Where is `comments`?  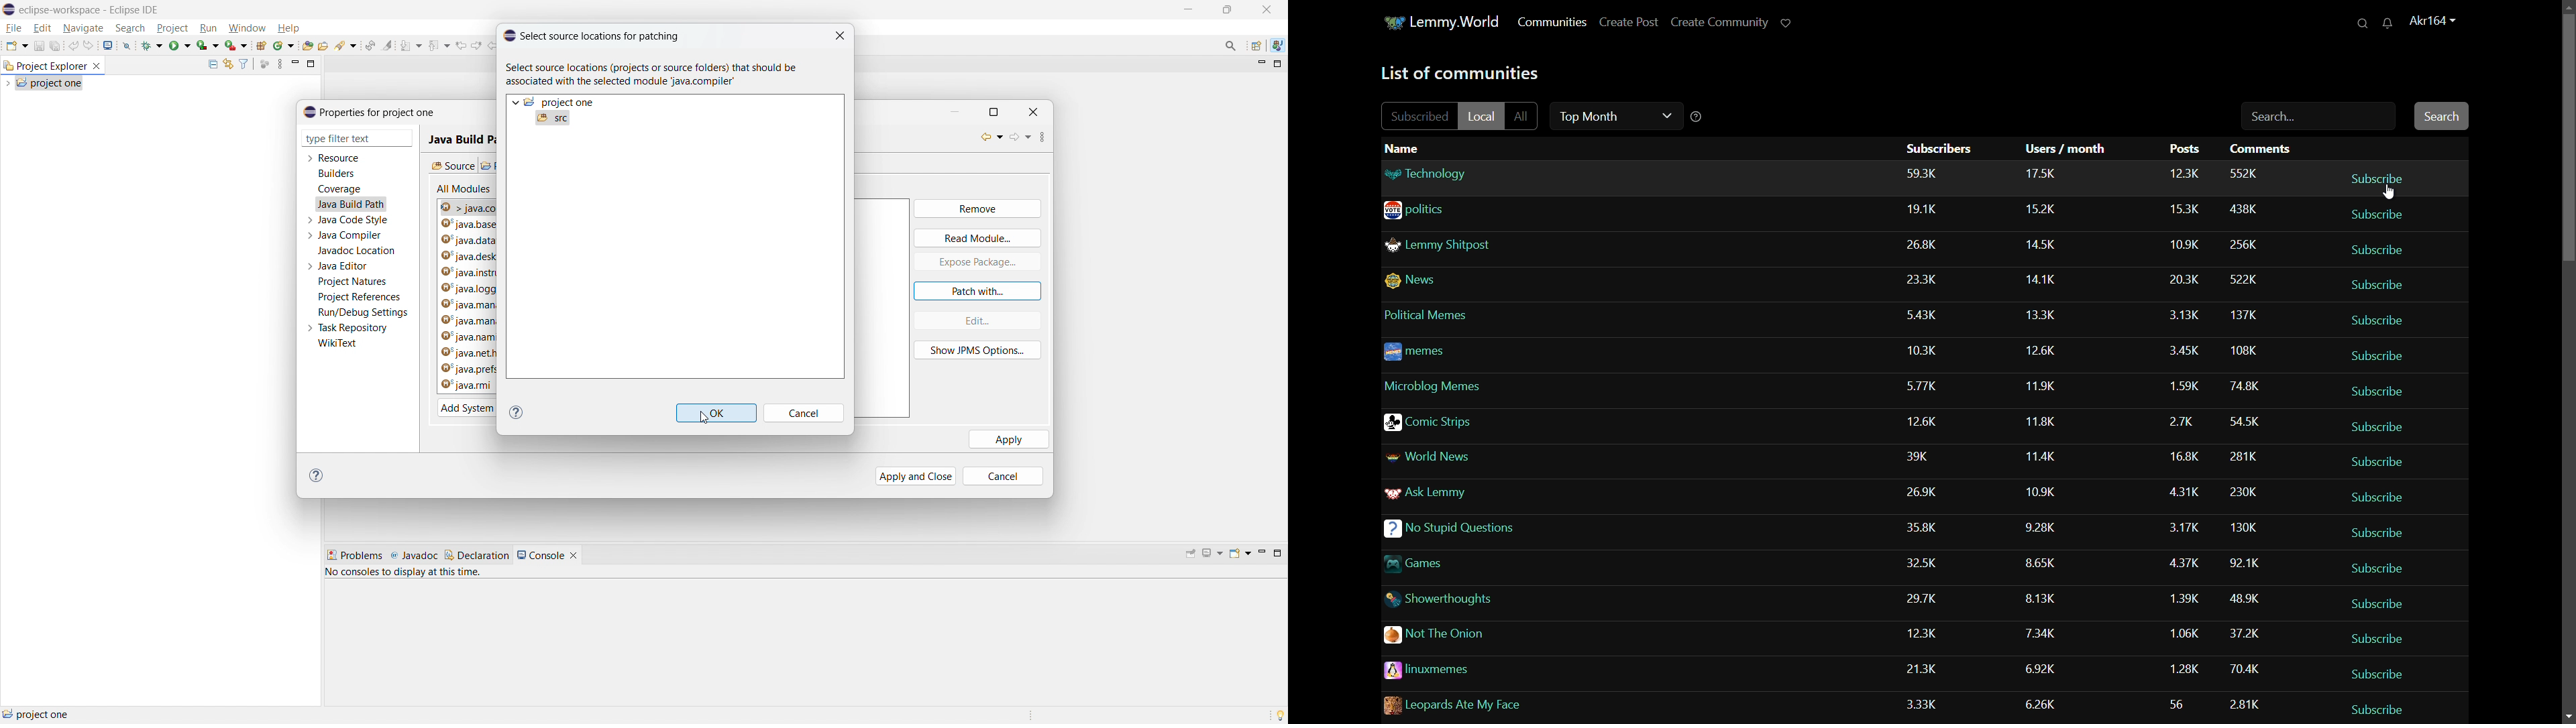
comments is located at coordinates (2246, 453).